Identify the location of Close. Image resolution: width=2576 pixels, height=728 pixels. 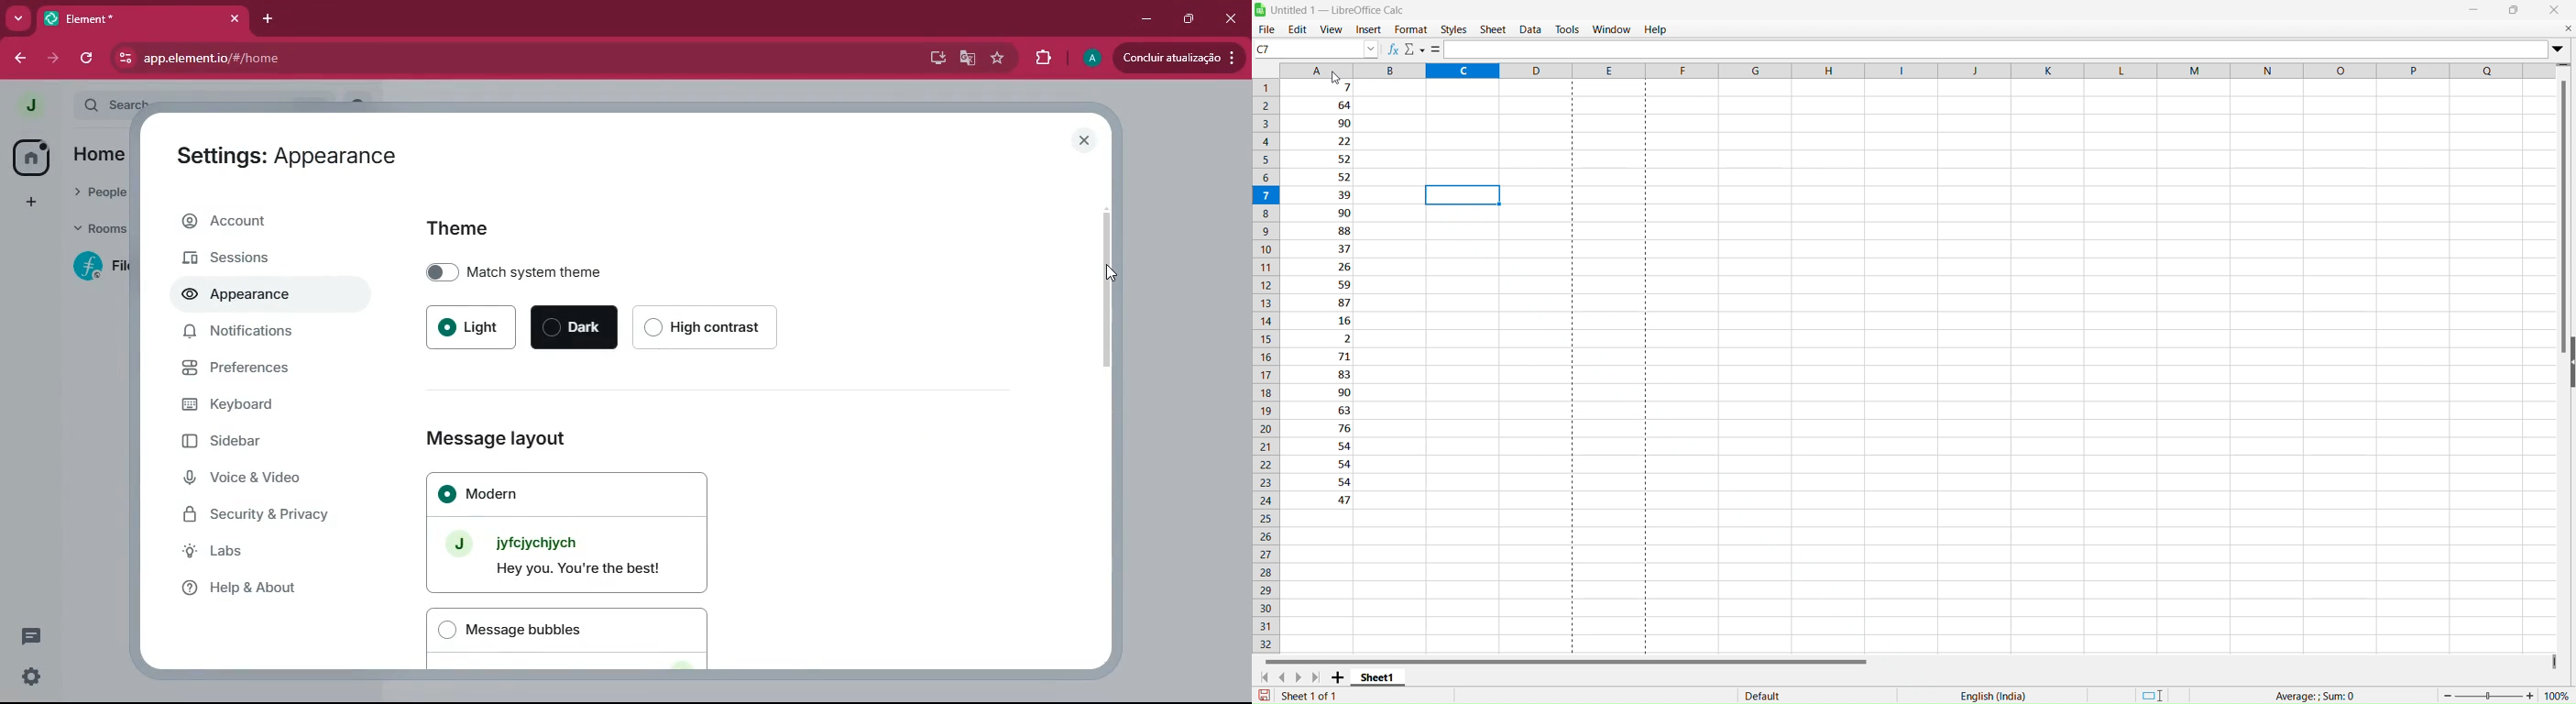
(2555, 10).